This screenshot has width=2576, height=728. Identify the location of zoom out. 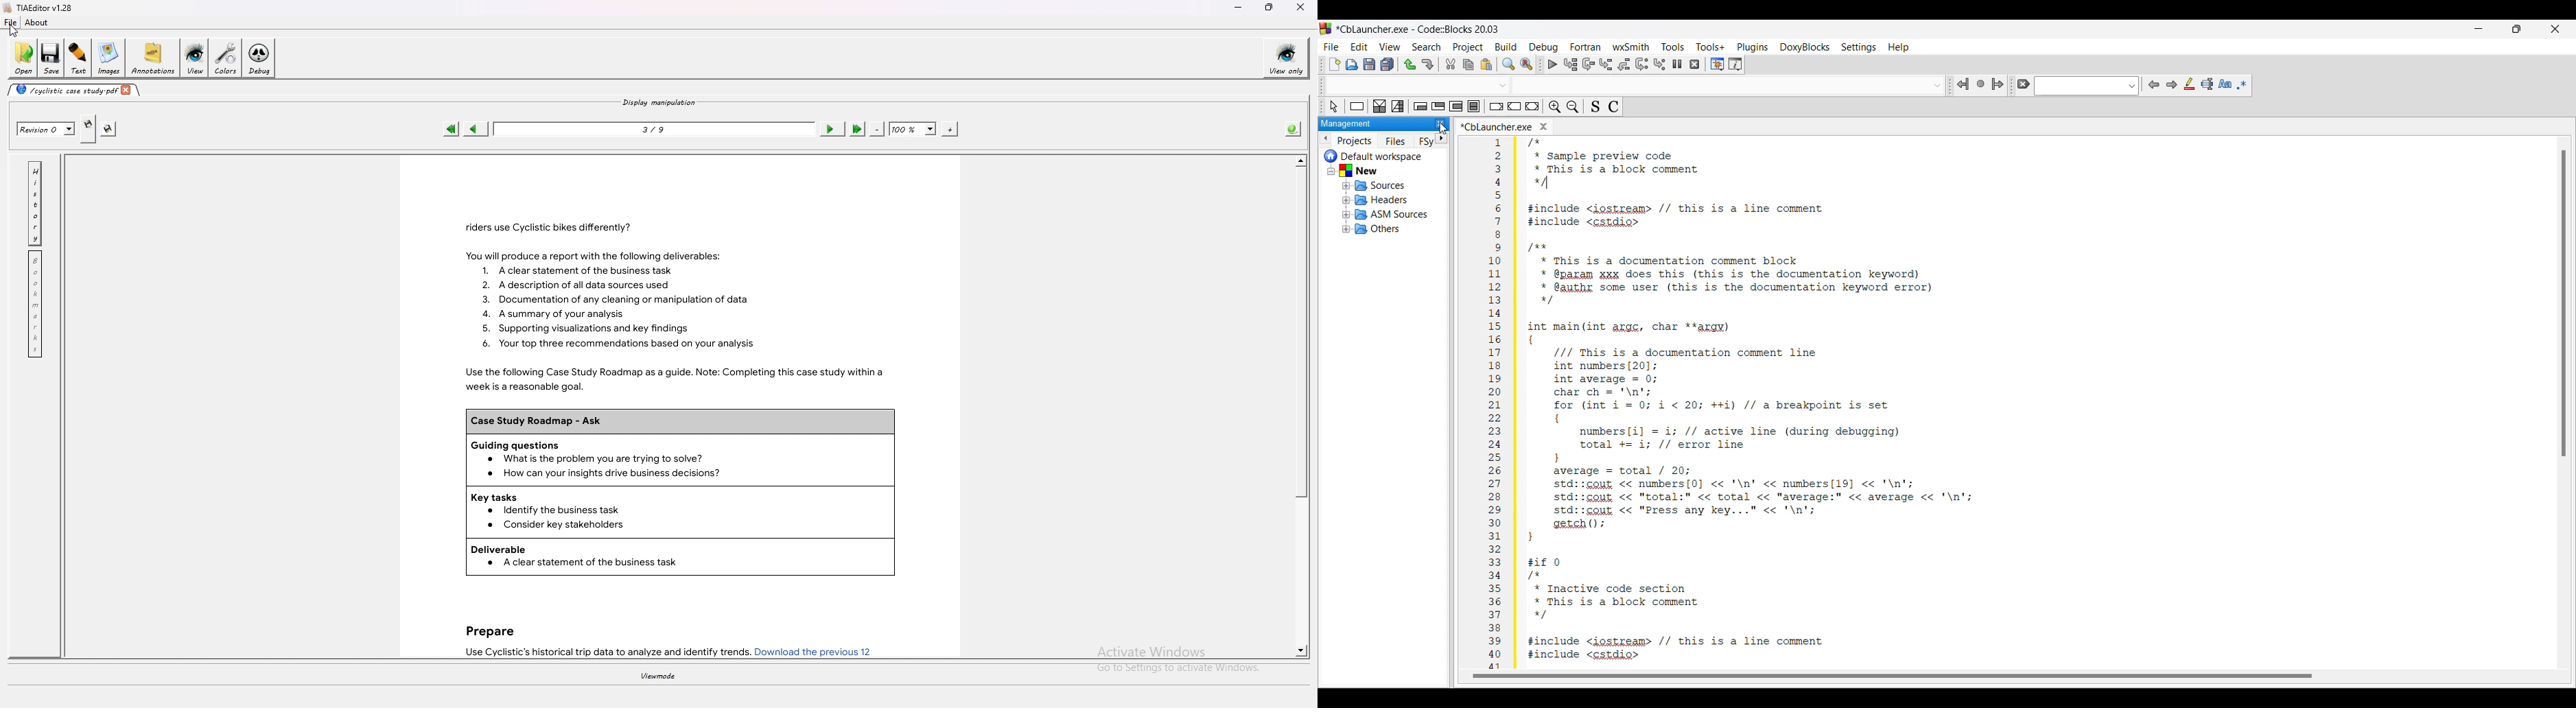
(876, 128).